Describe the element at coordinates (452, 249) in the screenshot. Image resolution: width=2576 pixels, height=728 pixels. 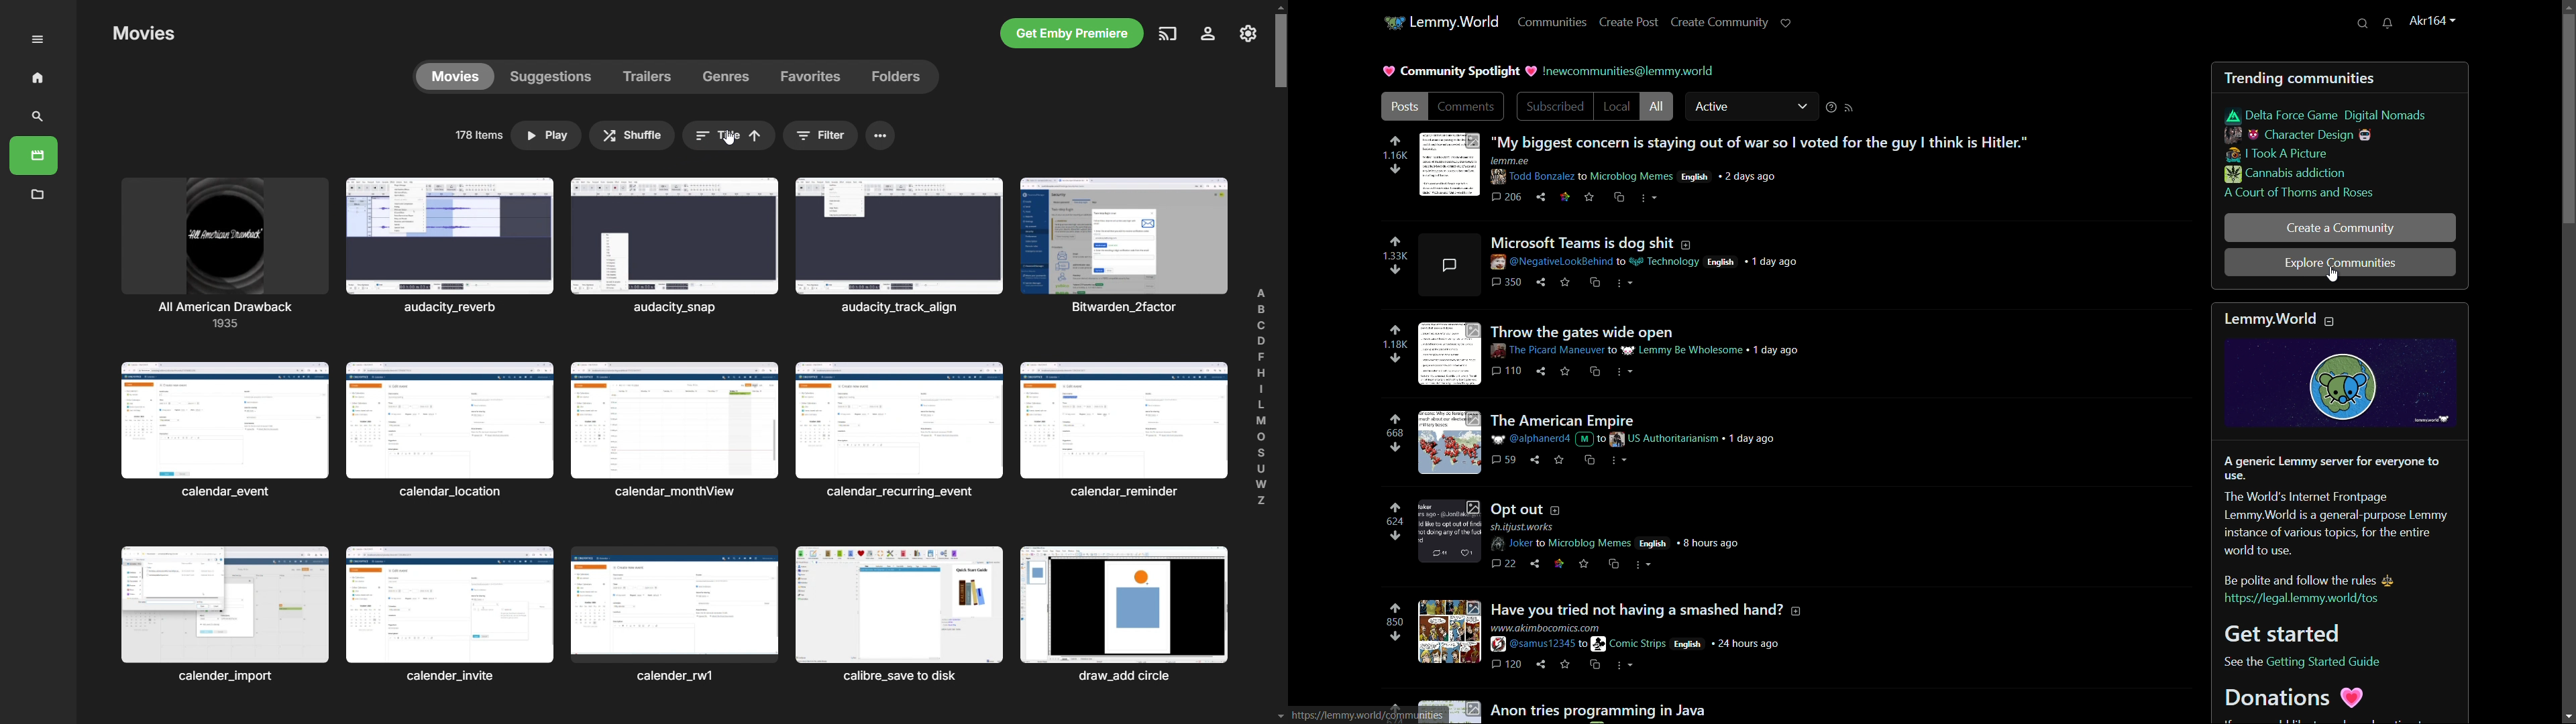
I see `` at that location.